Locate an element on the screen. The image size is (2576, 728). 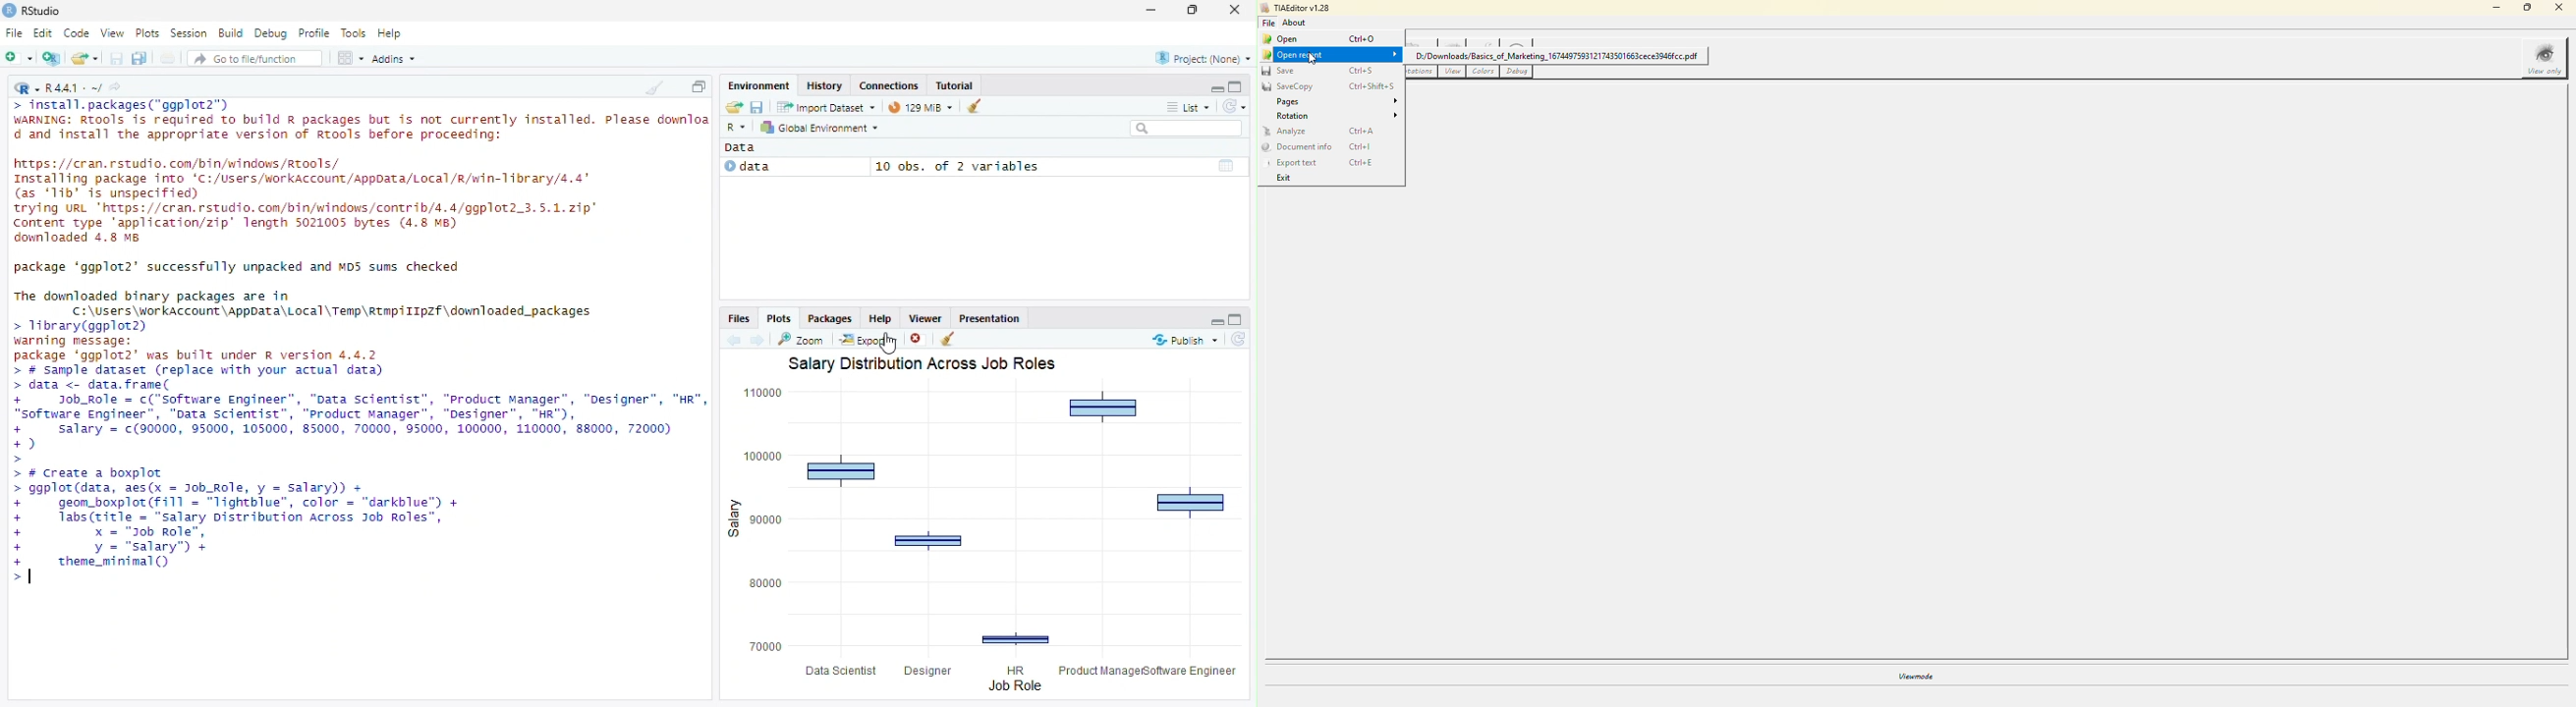
Data is located at coordinates (745, 148).